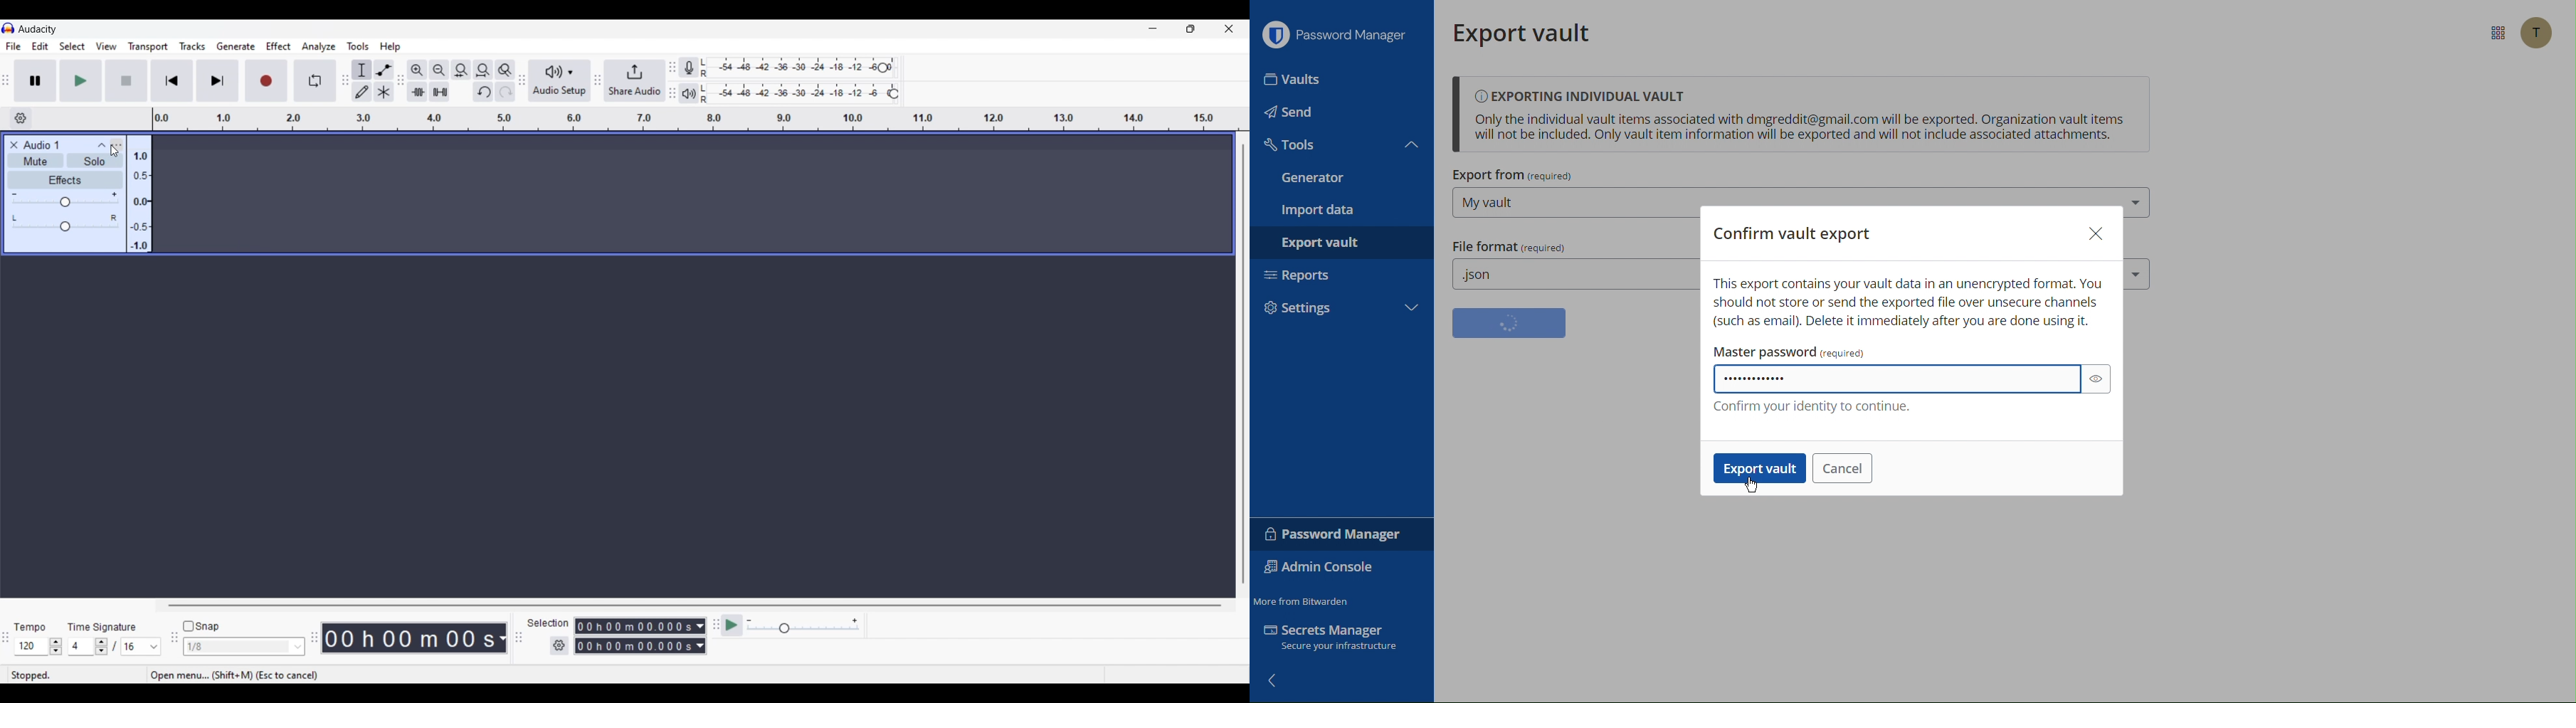 This screenshot has width=2576, height=728. I want to click on Skip to end/Select to end, so click(217, 81).